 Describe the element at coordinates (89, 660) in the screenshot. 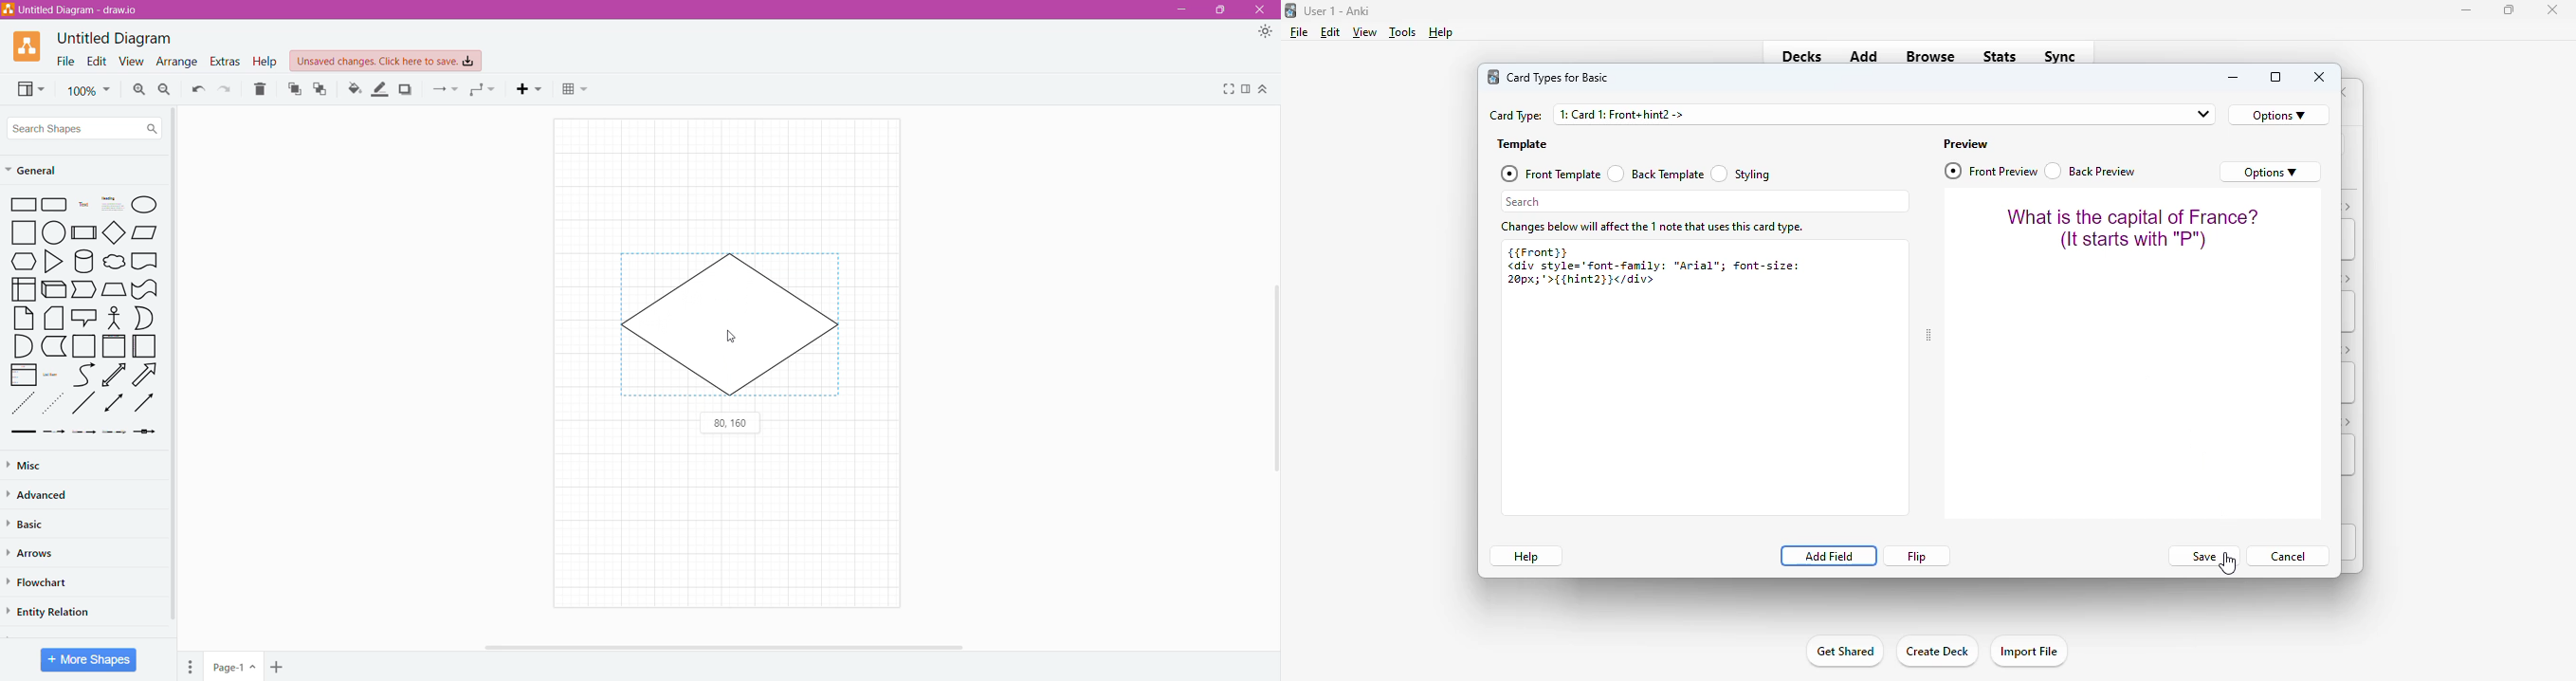

I see `More Shapes` at that location.